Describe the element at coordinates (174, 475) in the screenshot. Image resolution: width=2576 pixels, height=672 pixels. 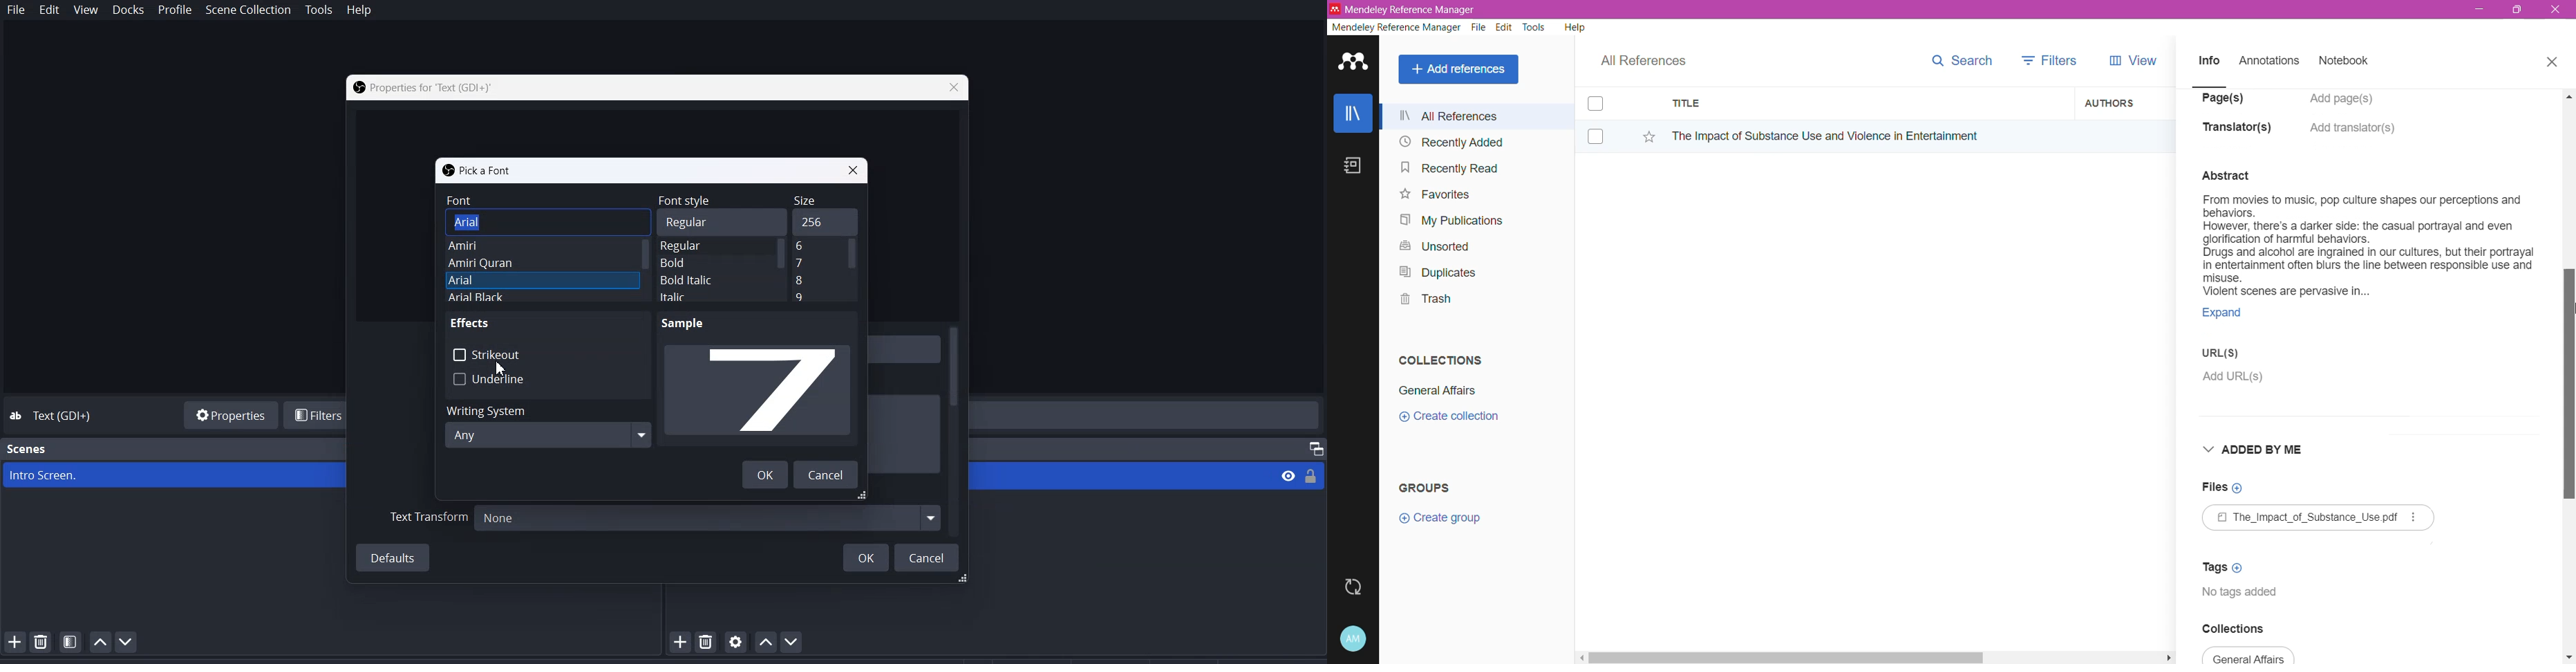
I see `Intro Screen` at that location.